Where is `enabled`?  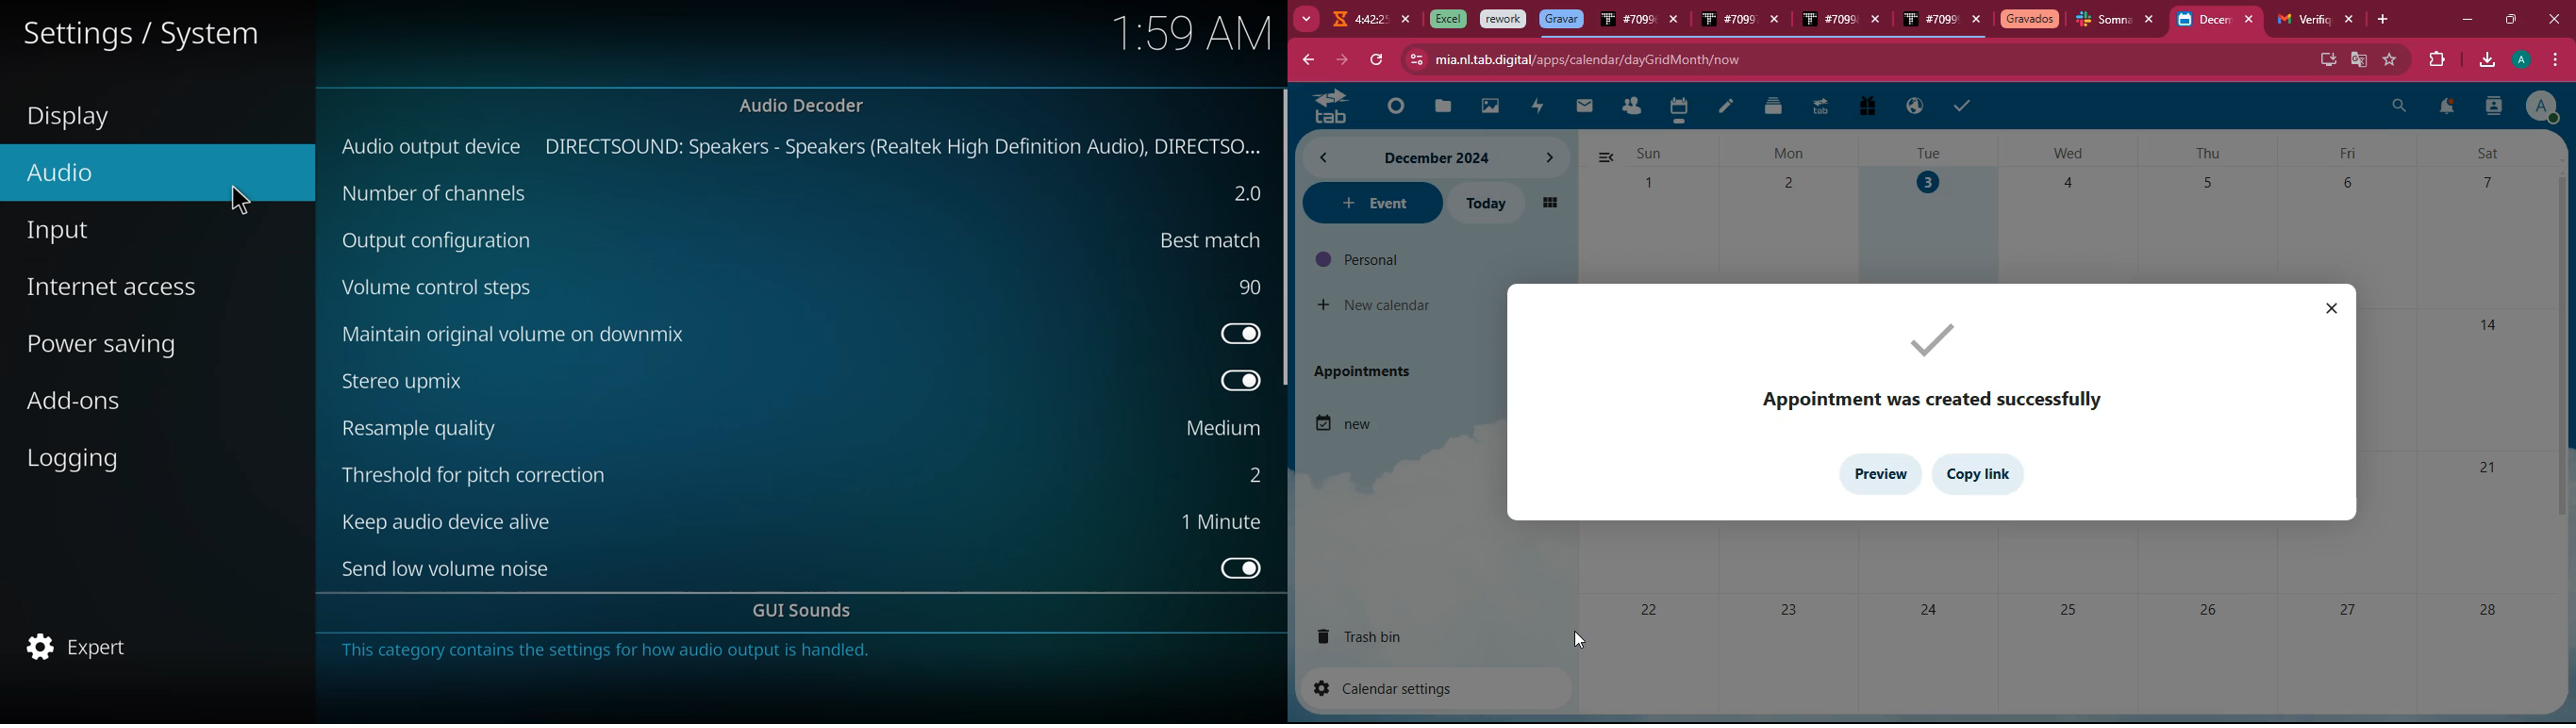
enabled is located at coordinates (1236, 380).